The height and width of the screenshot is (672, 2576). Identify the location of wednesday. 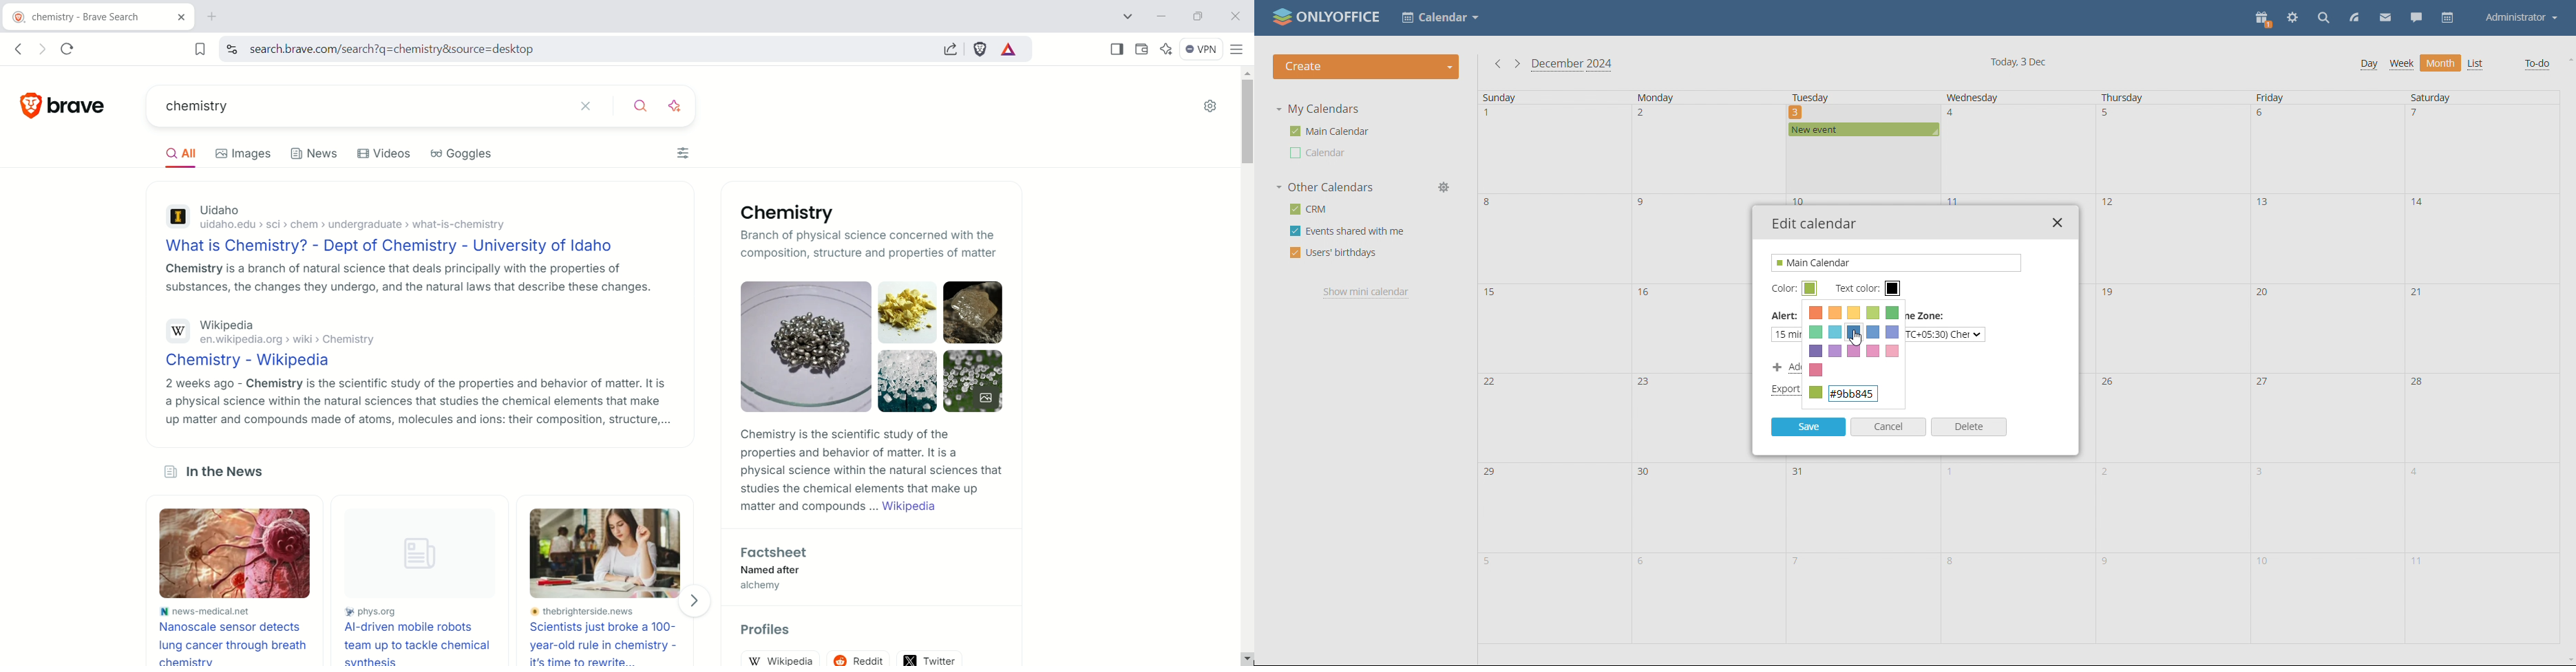
(1991, 97).